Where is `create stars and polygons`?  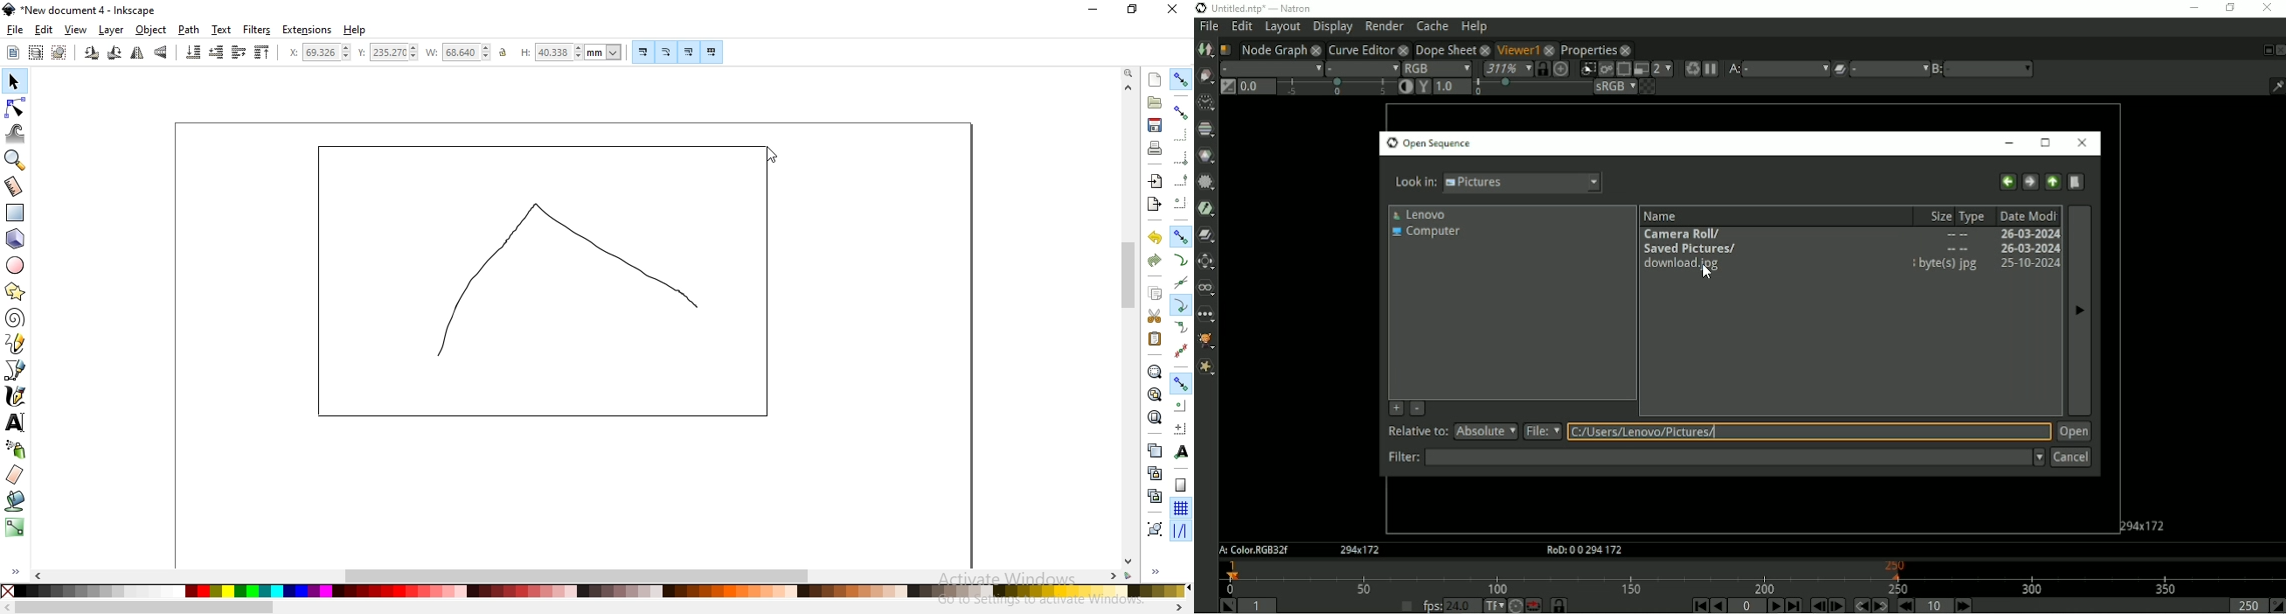 create stars and polygons is located at coordinates (15, 293).